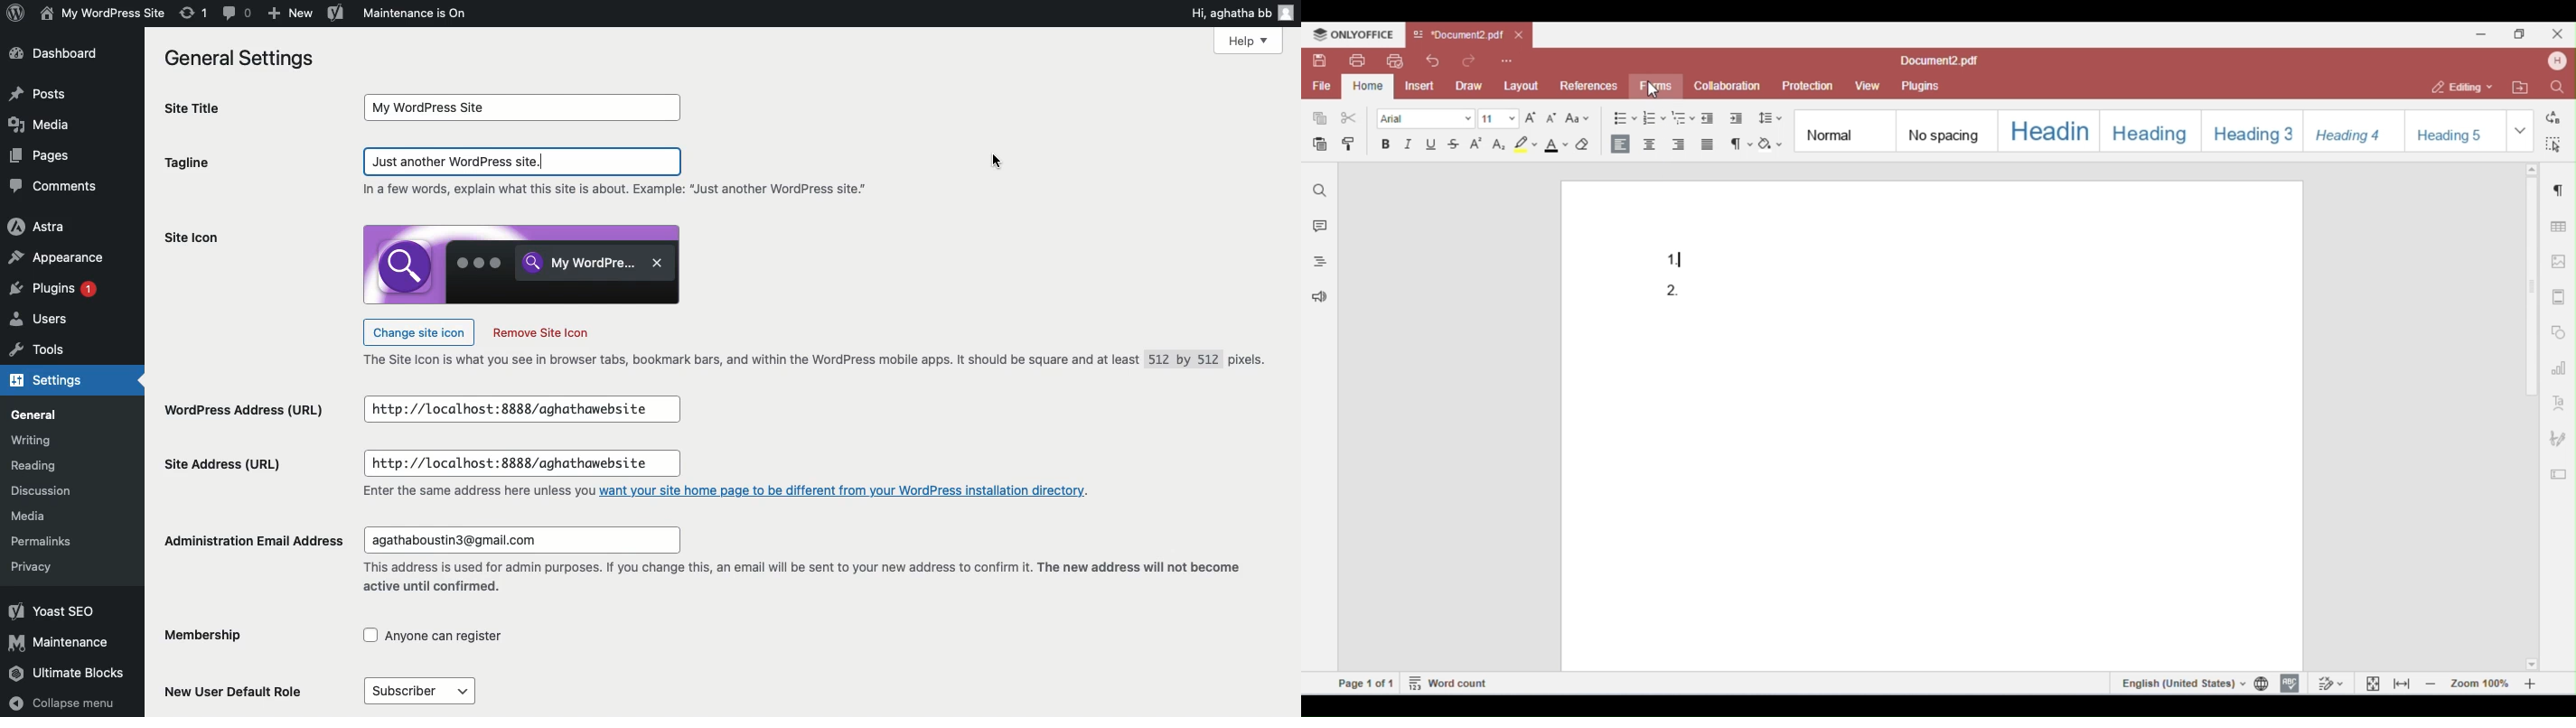 The image size is (2576, 728). What do you see at coordinates (213, 108) in the screenshot?
I see `Site title` at bounding box center [213, 108].